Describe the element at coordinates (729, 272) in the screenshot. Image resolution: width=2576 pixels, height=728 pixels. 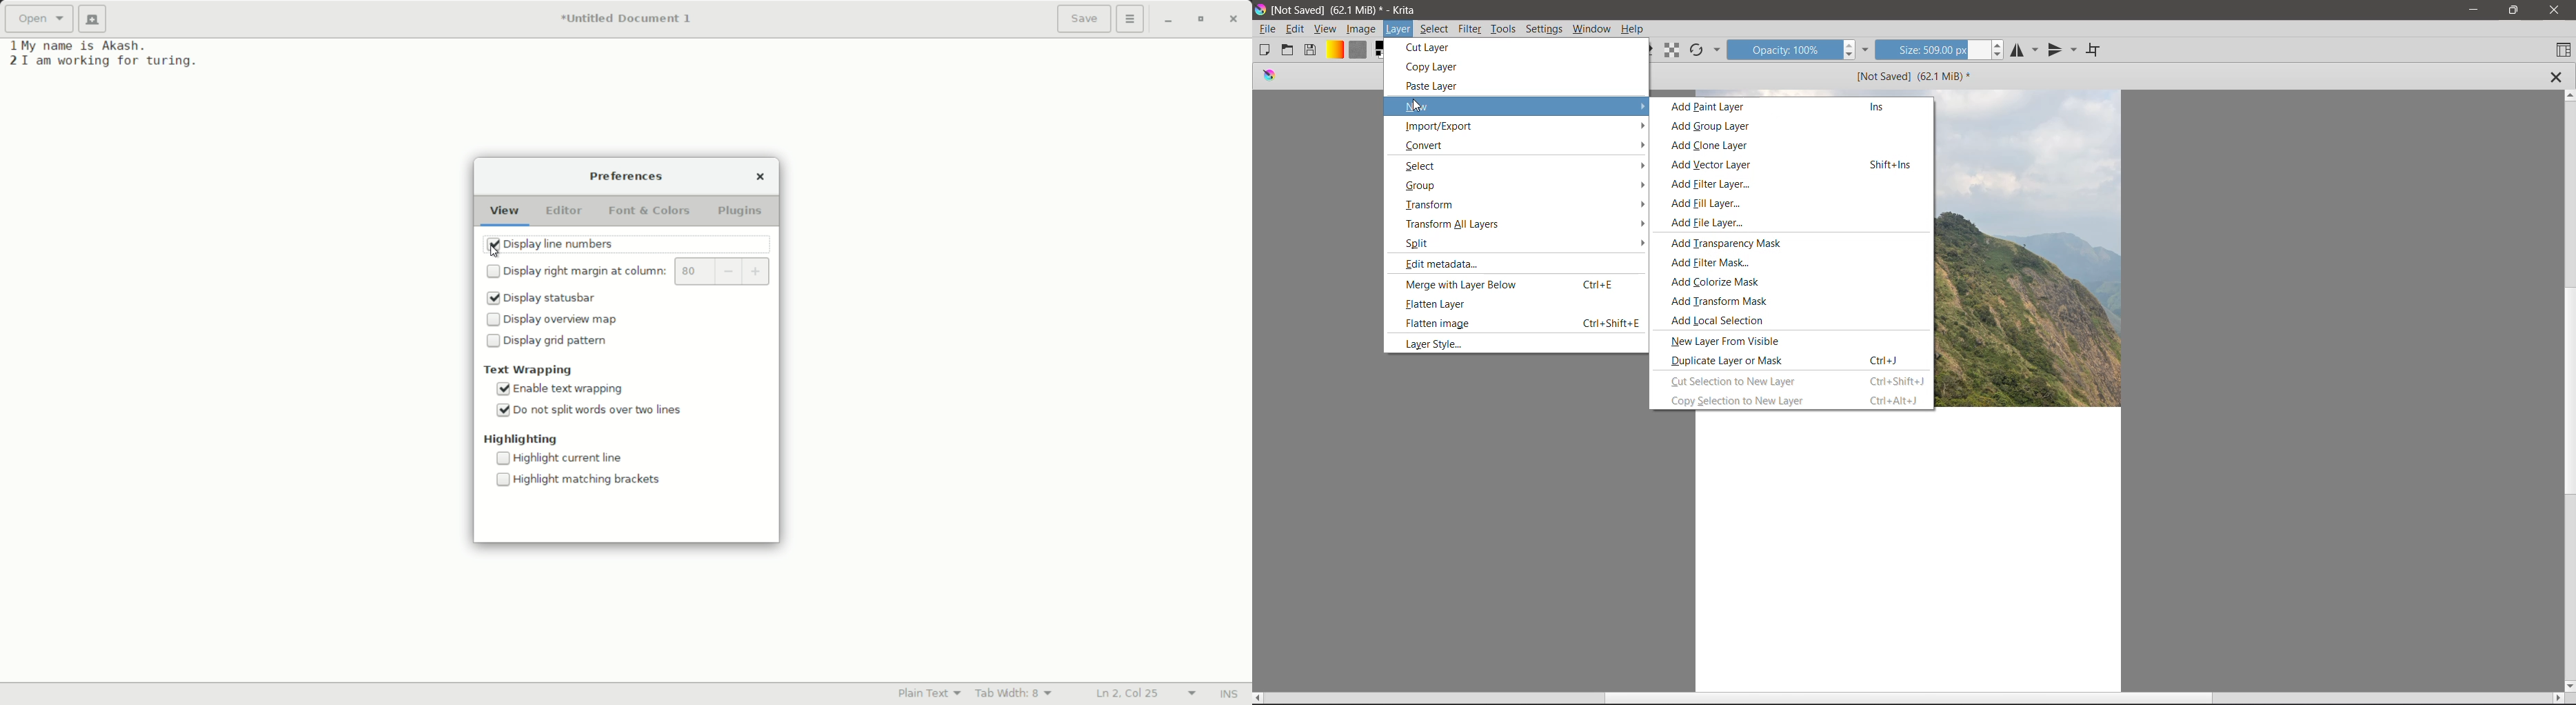
I see `decrease` at that location.